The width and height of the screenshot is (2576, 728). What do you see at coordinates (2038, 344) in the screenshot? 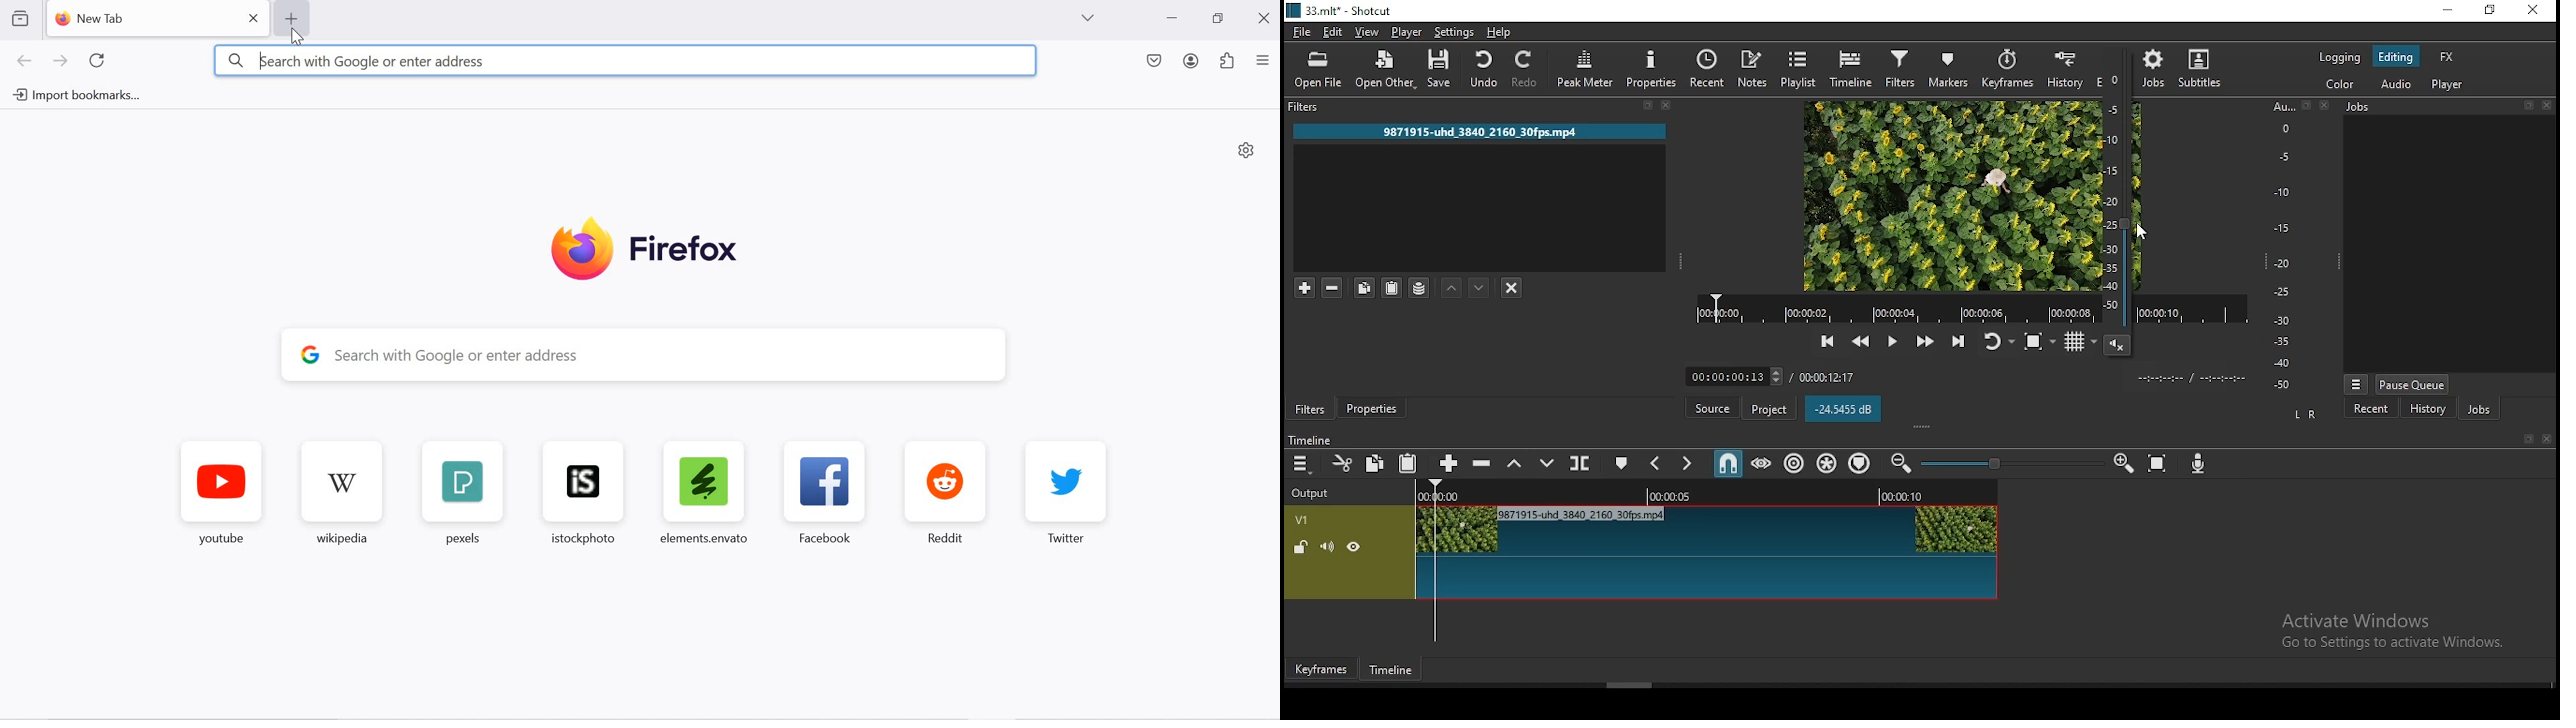
I see `toggle zoom` at bounding box center [2038, 344].